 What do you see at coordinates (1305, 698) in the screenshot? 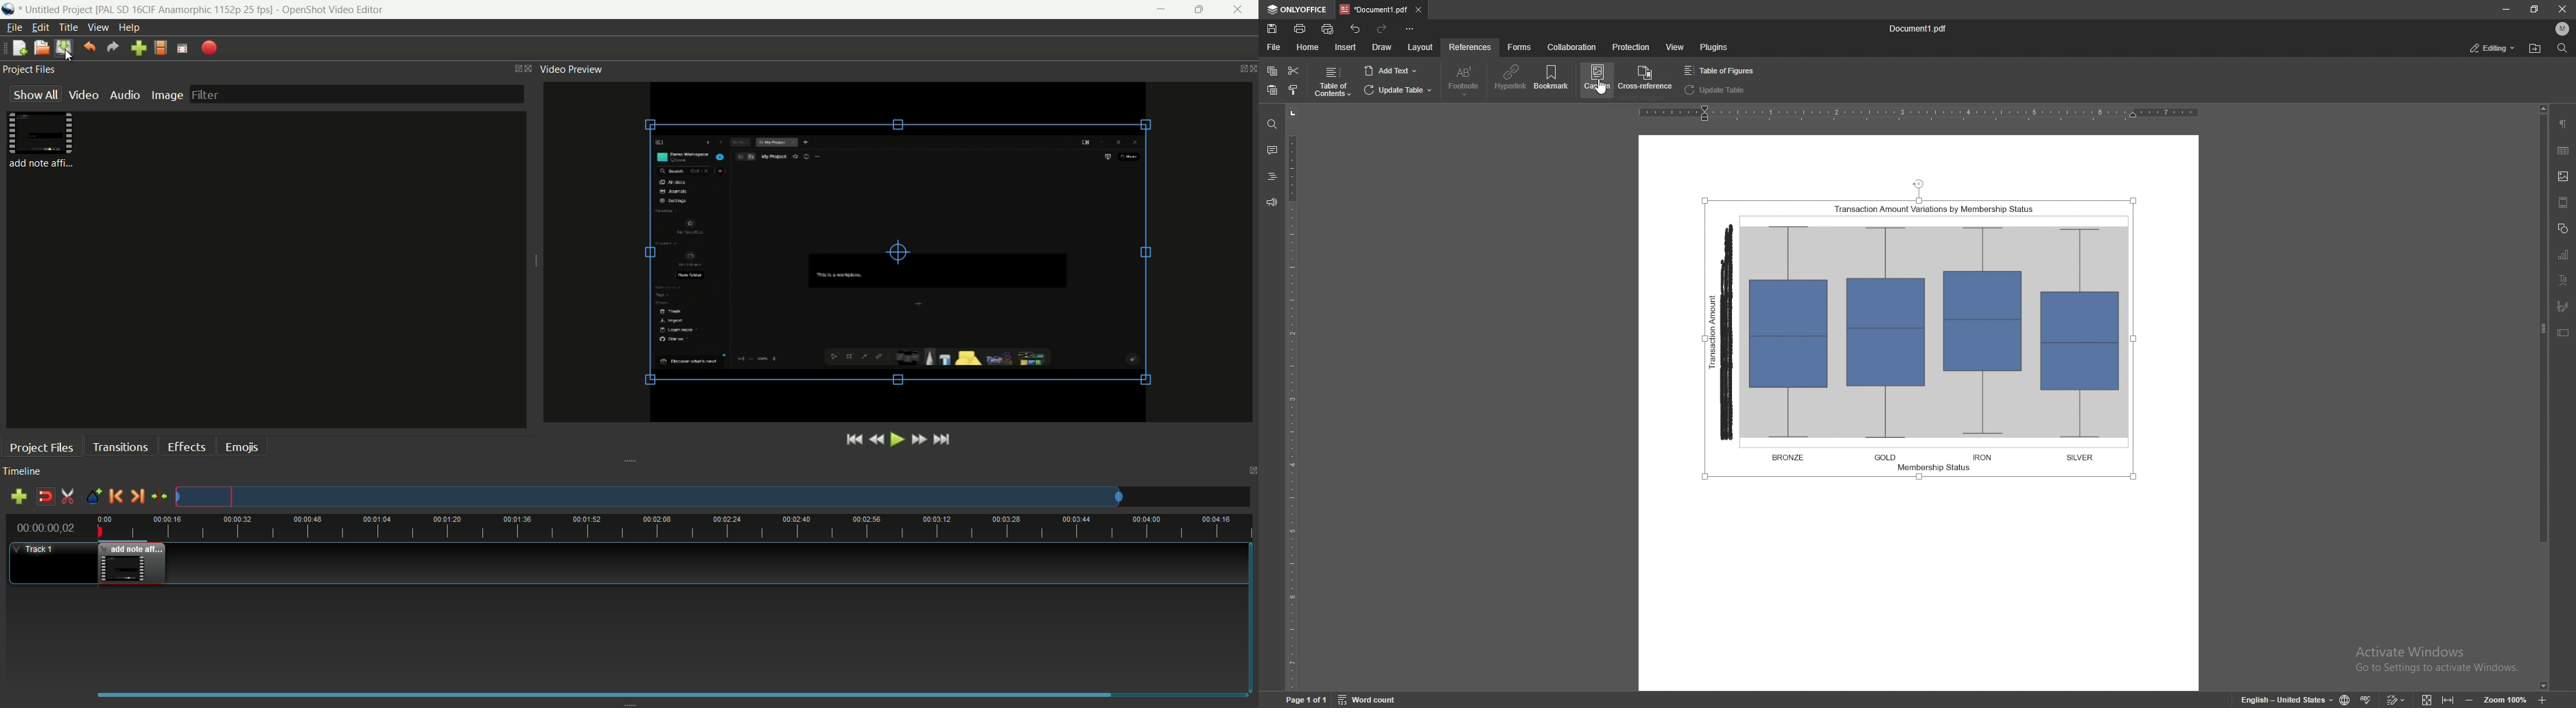
I see `page` at bounding box center [1305, 698].